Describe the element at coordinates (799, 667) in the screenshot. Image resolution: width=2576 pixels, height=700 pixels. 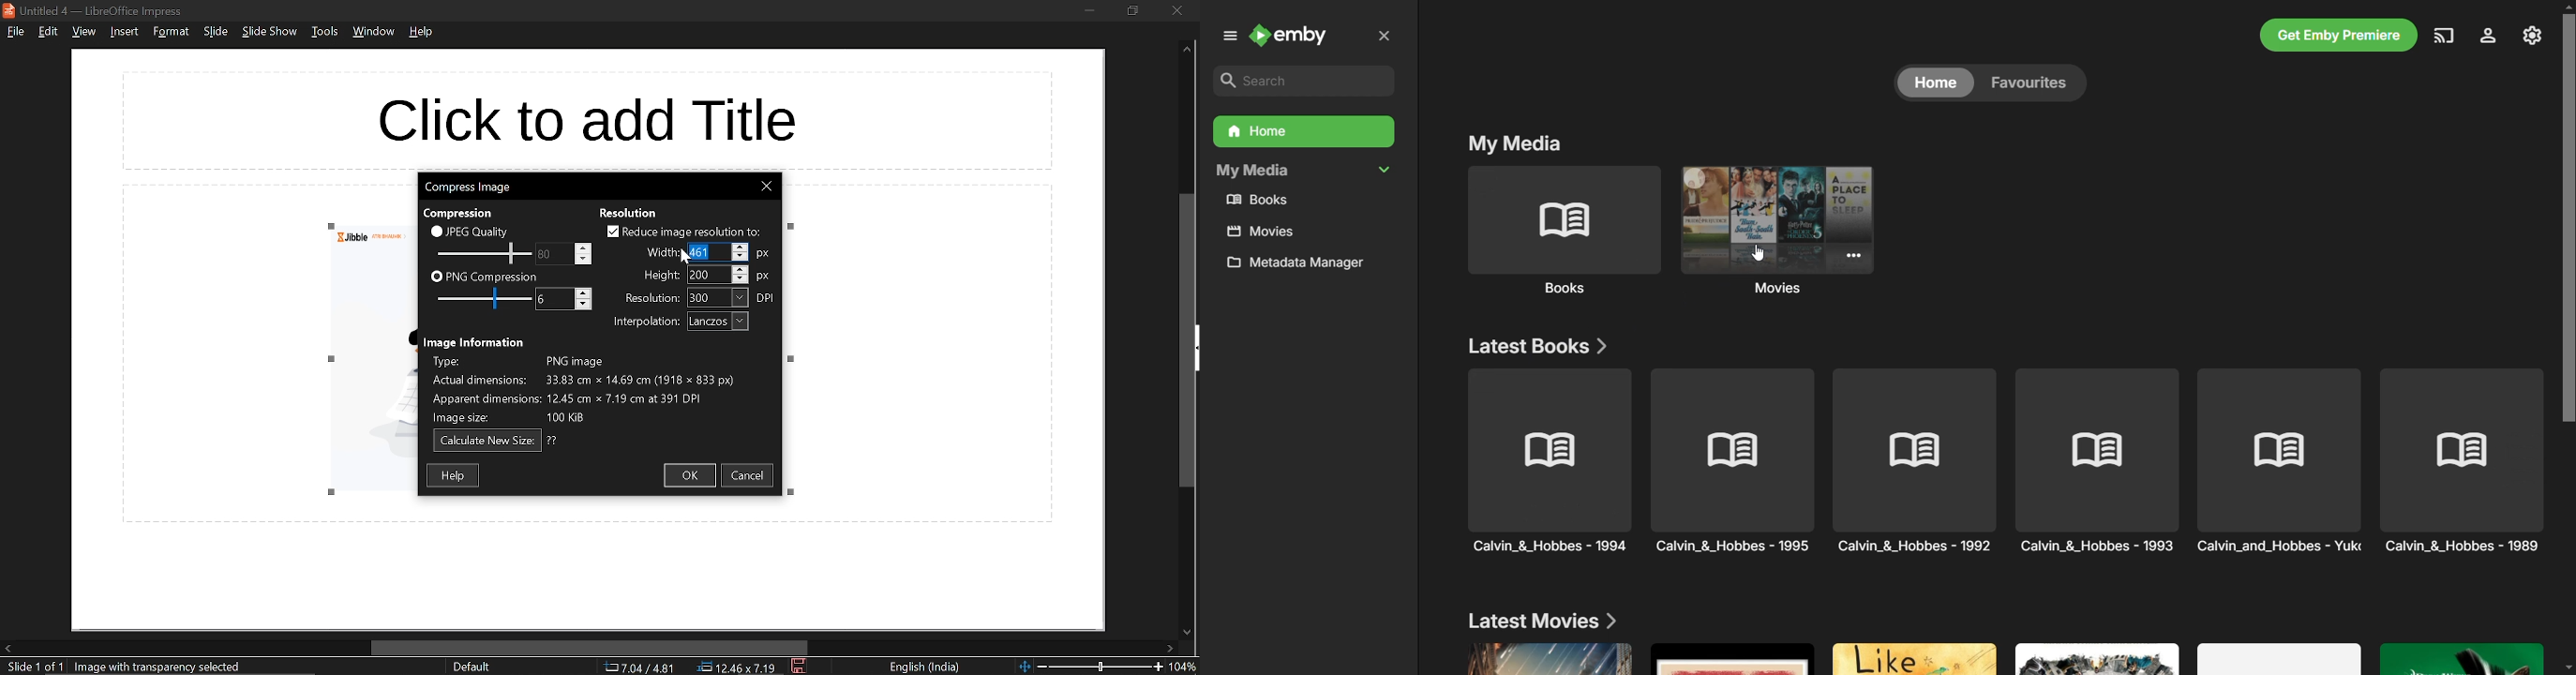
I see `save` at that location.